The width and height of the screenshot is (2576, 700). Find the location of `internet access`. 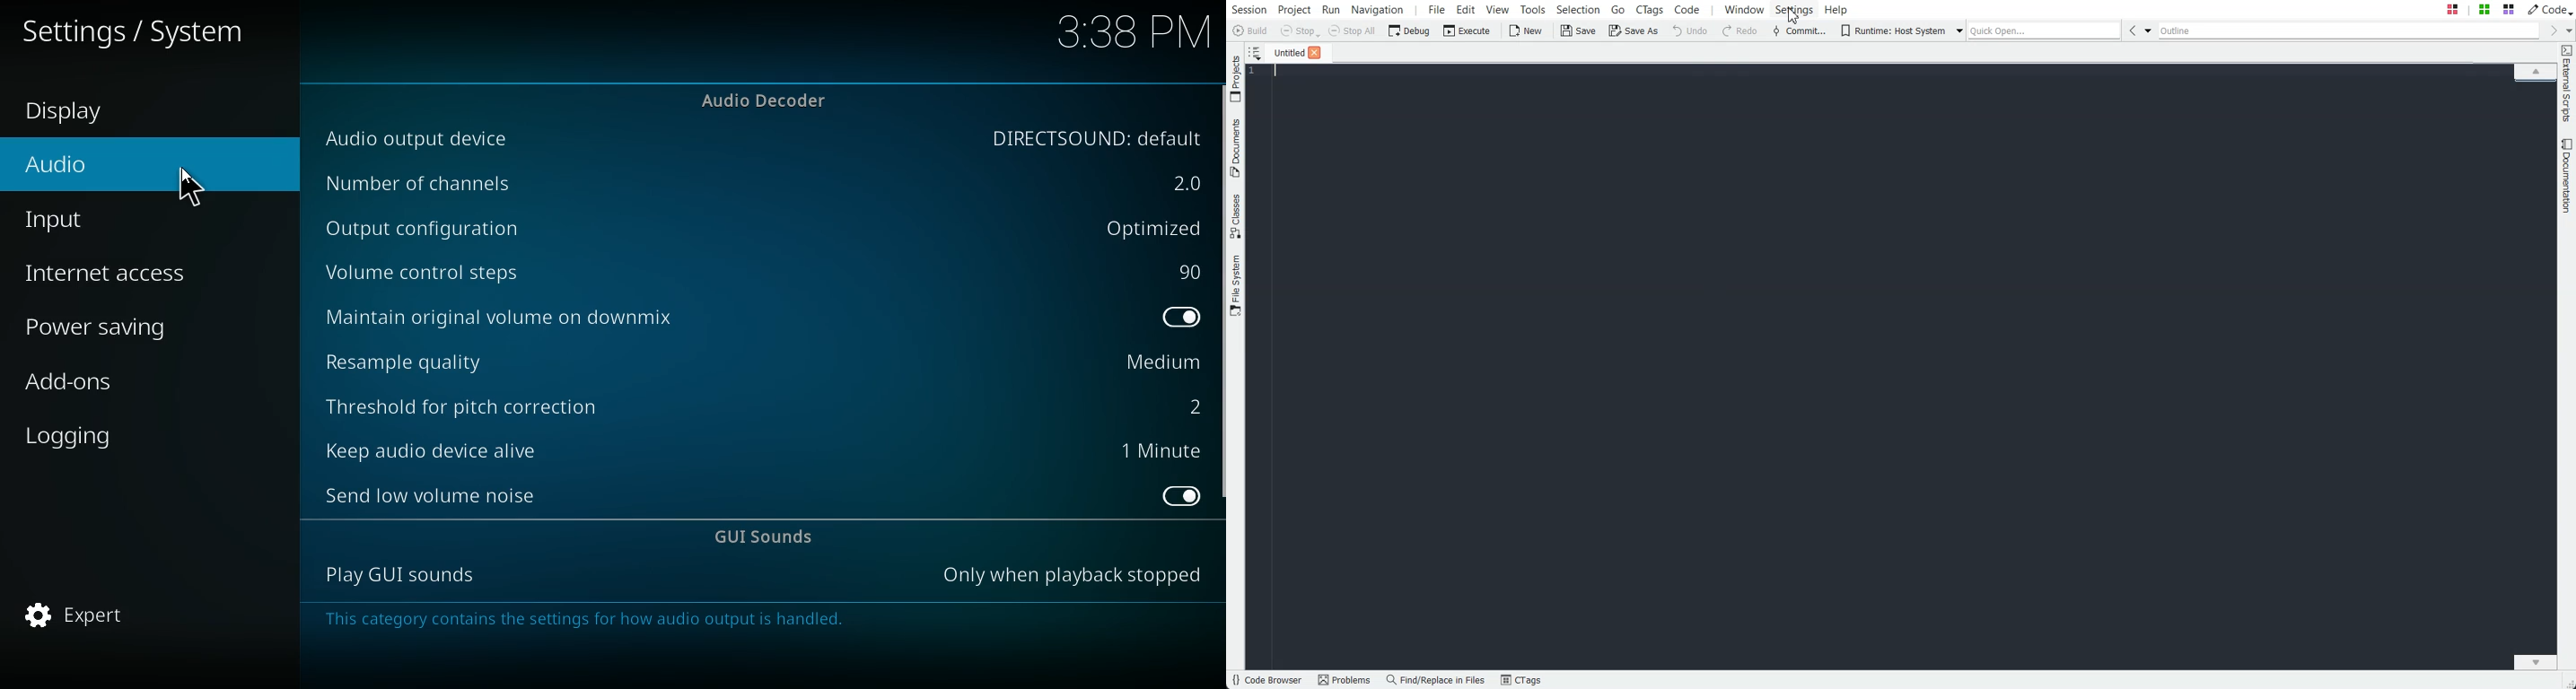

internet access is located at coordinates (133, 274).